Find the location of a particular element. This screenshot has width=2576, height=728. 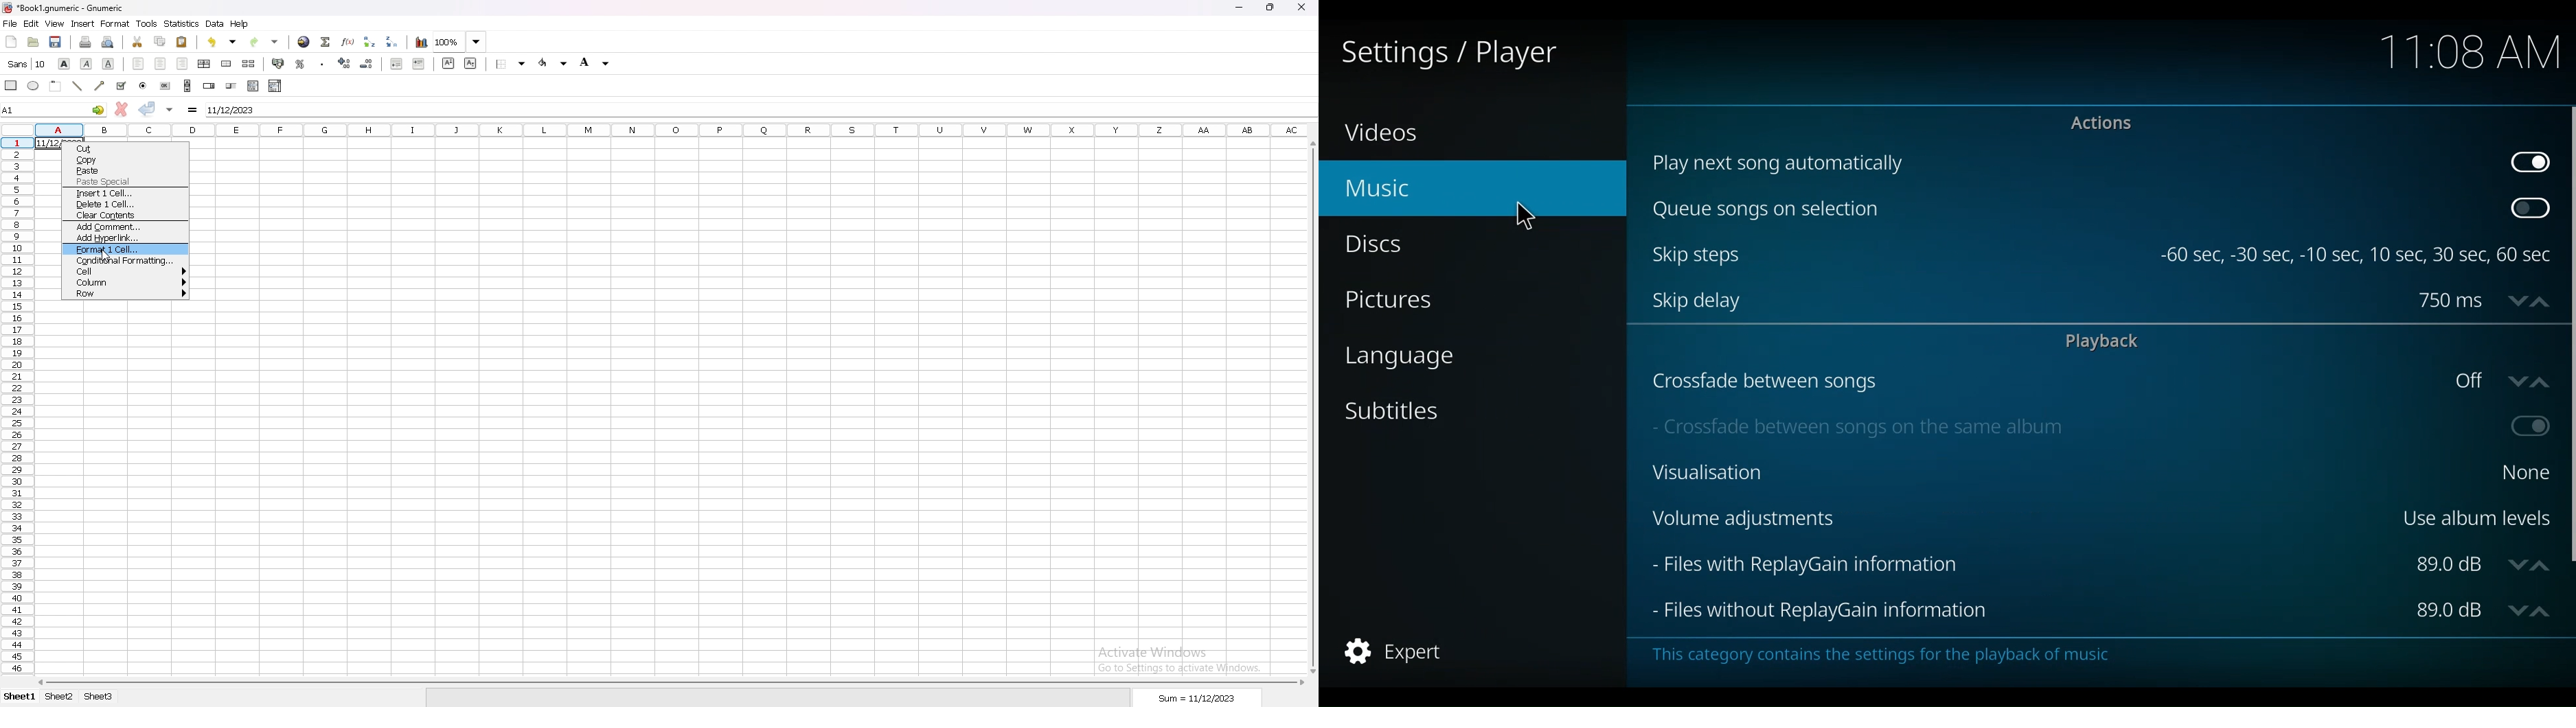

format is located at coordinates (115, 23).